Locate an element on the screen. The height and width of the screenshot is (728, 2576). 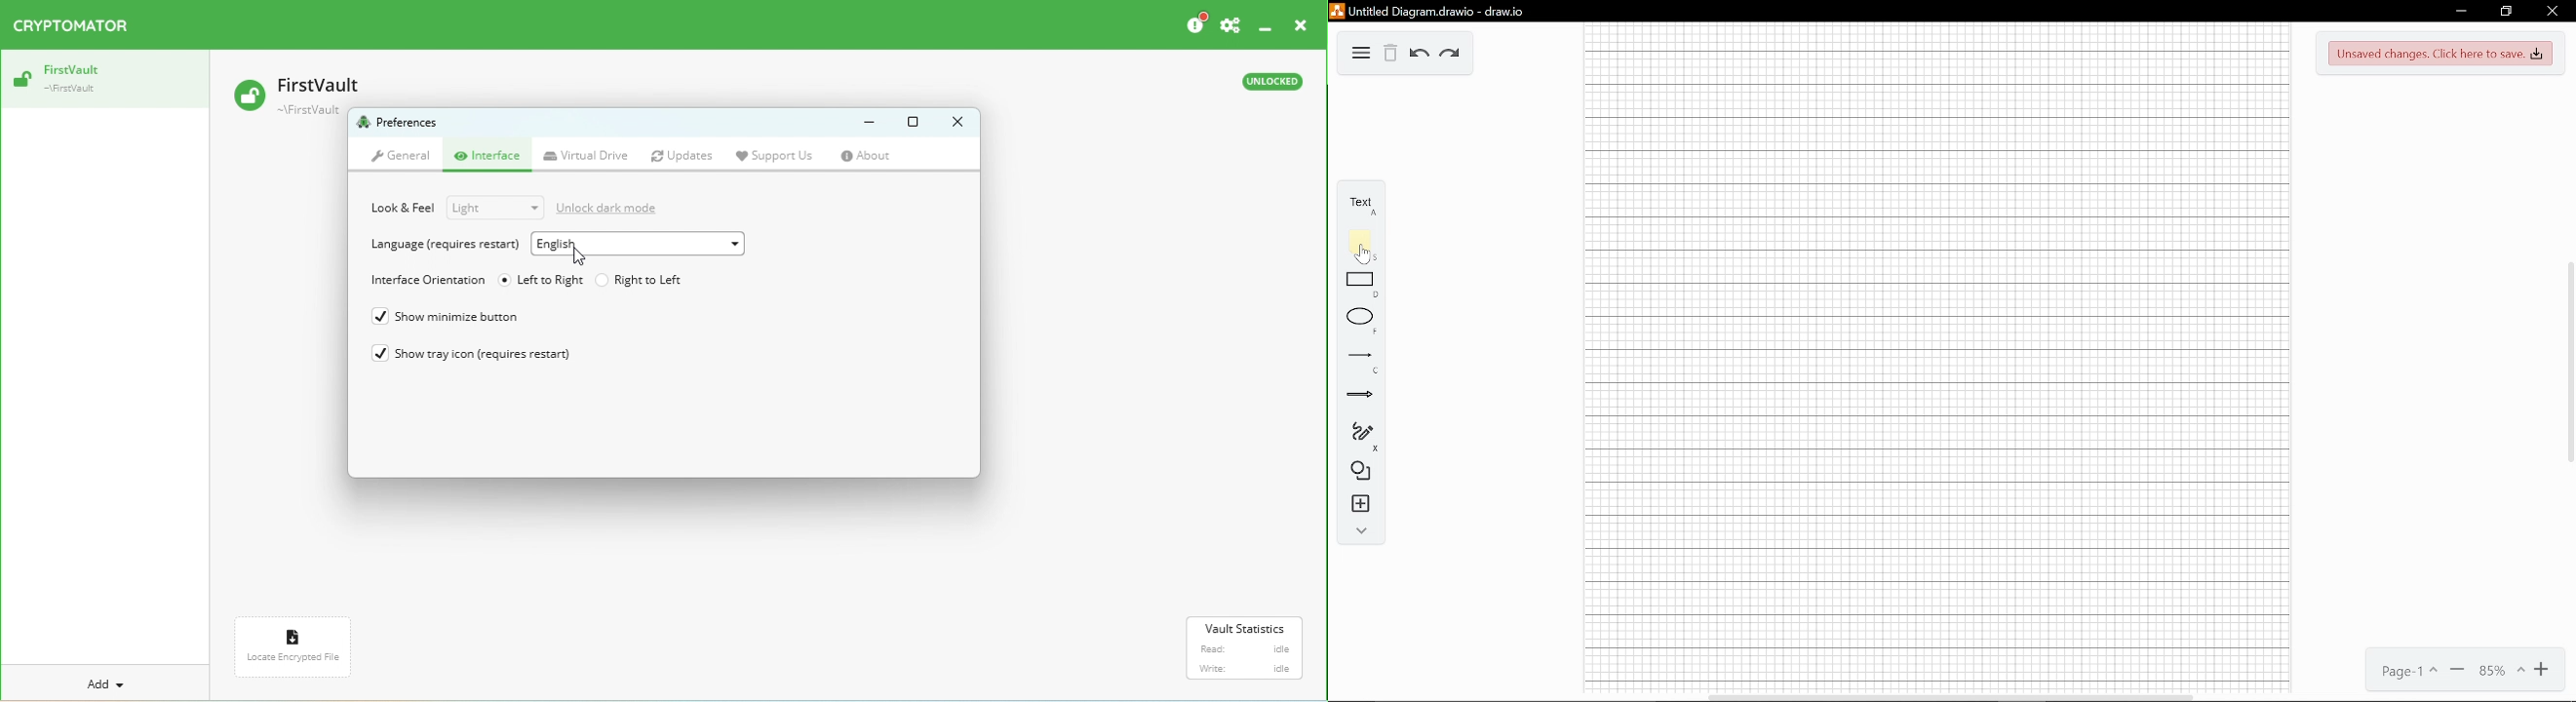
Vault statistics is located at coordinates (1247, 649).